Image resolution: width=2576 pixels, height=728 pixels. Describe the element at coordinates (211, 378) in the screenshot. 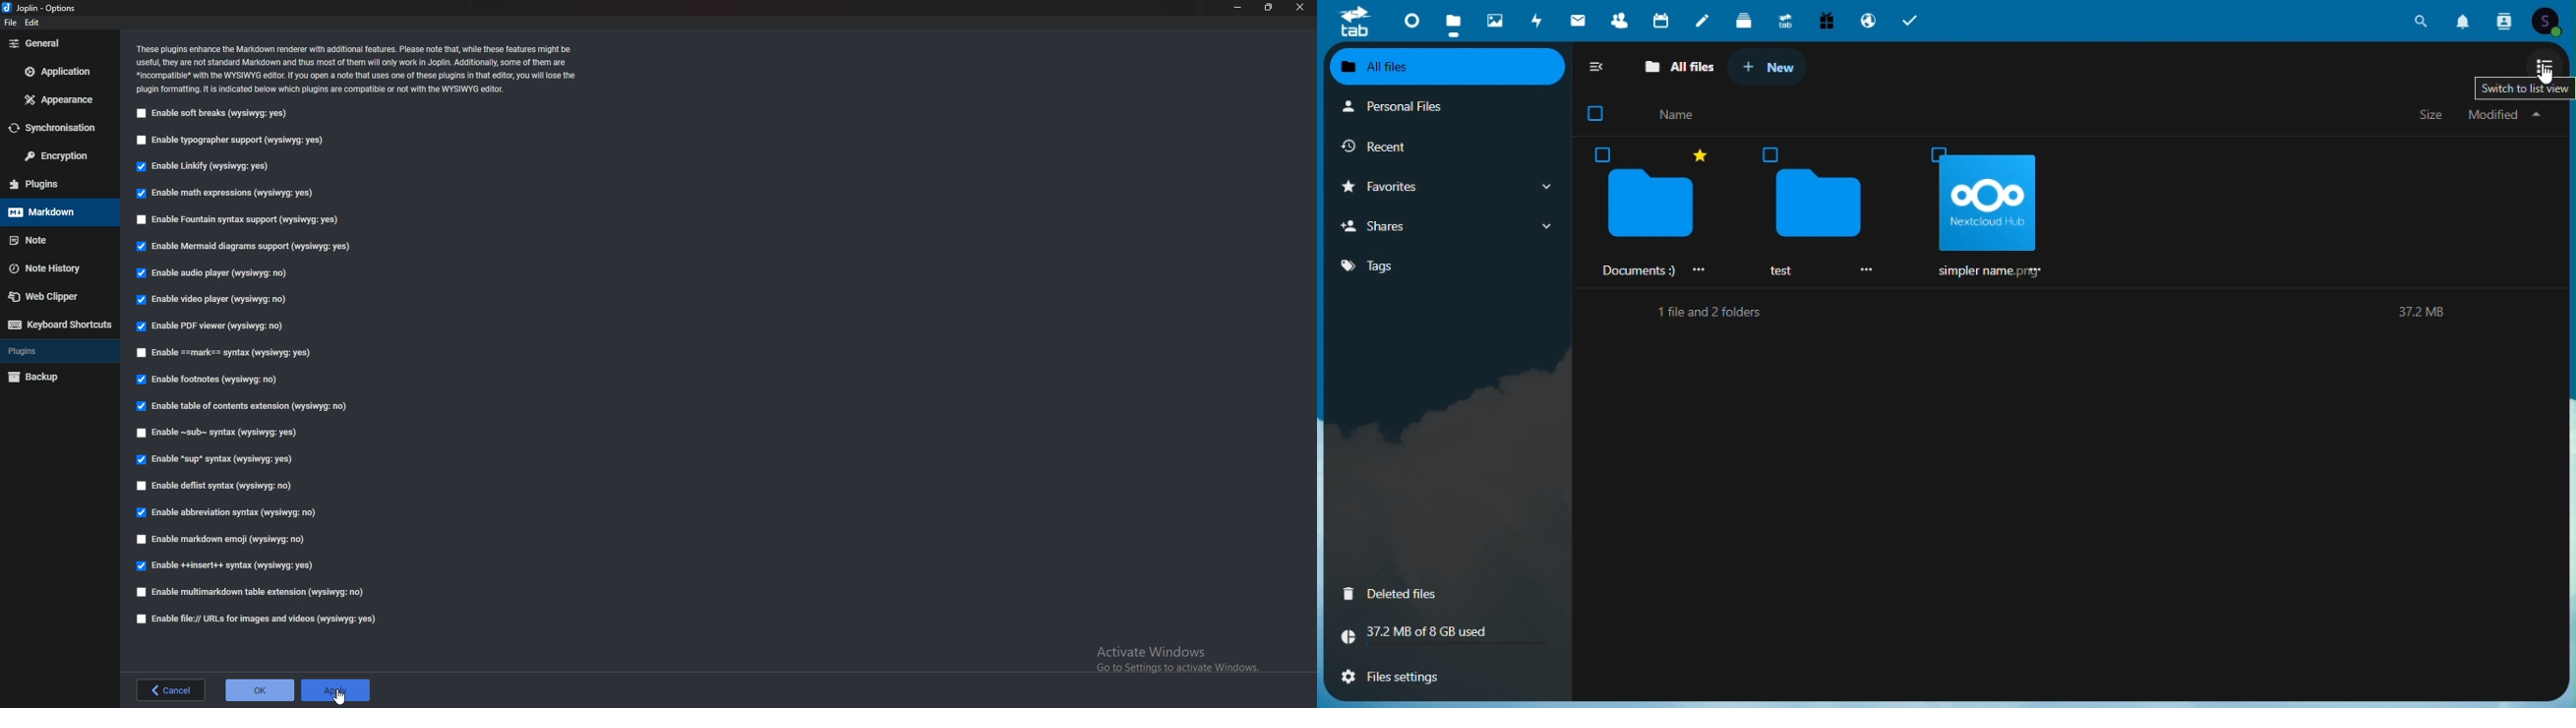

I see `Enable footnotes` at that location.